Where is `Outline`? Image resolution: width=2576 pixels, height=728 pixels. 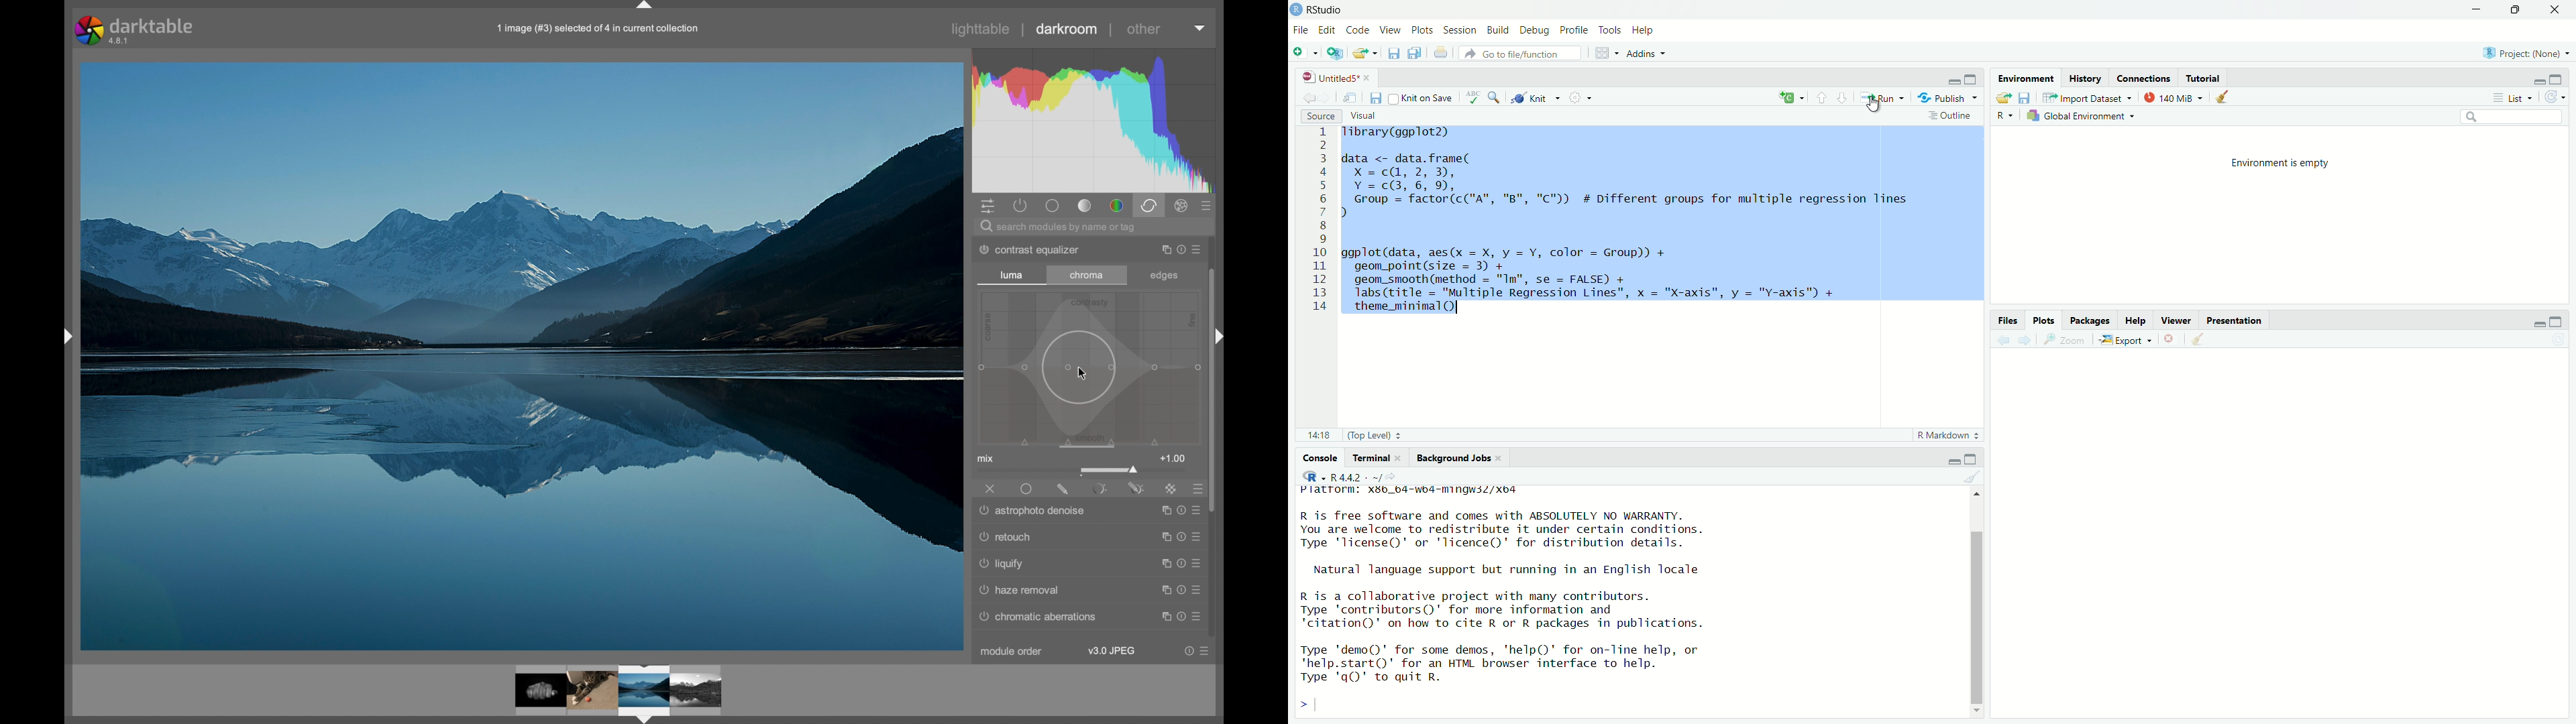 Outline is located at coordinates (1951, 117).